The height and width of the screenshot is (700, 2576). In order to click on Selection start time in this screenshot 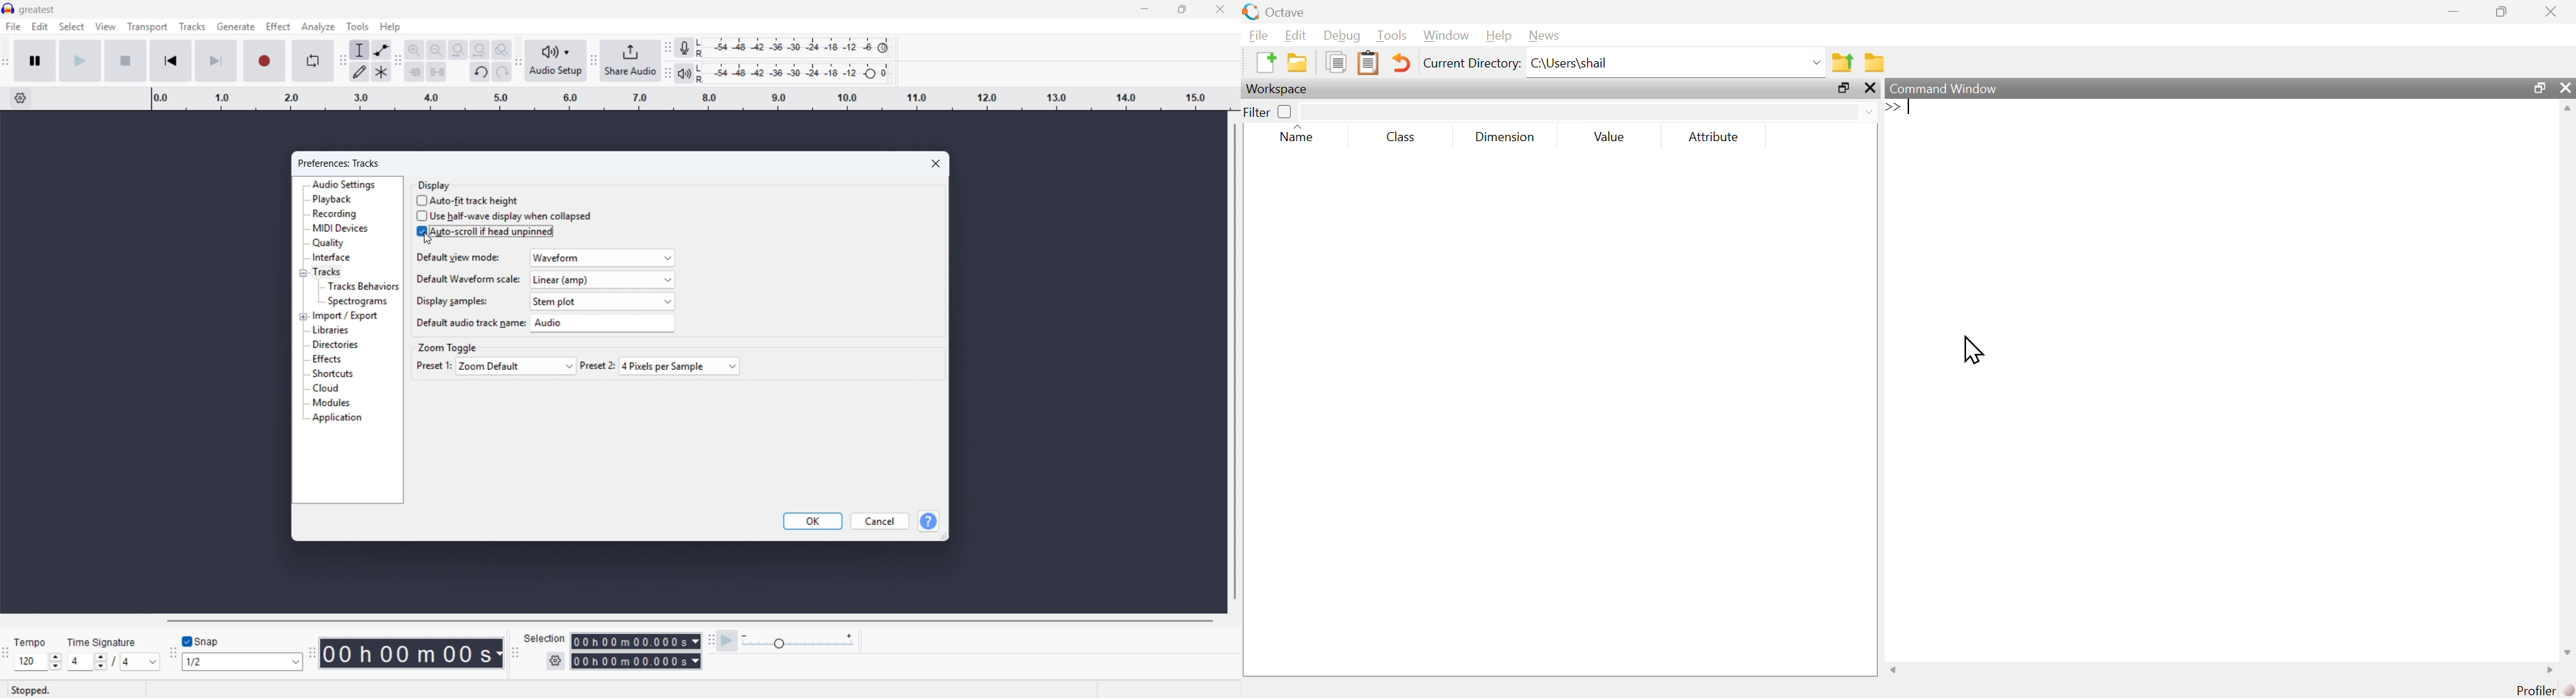, I will do `click(636, 642)`.